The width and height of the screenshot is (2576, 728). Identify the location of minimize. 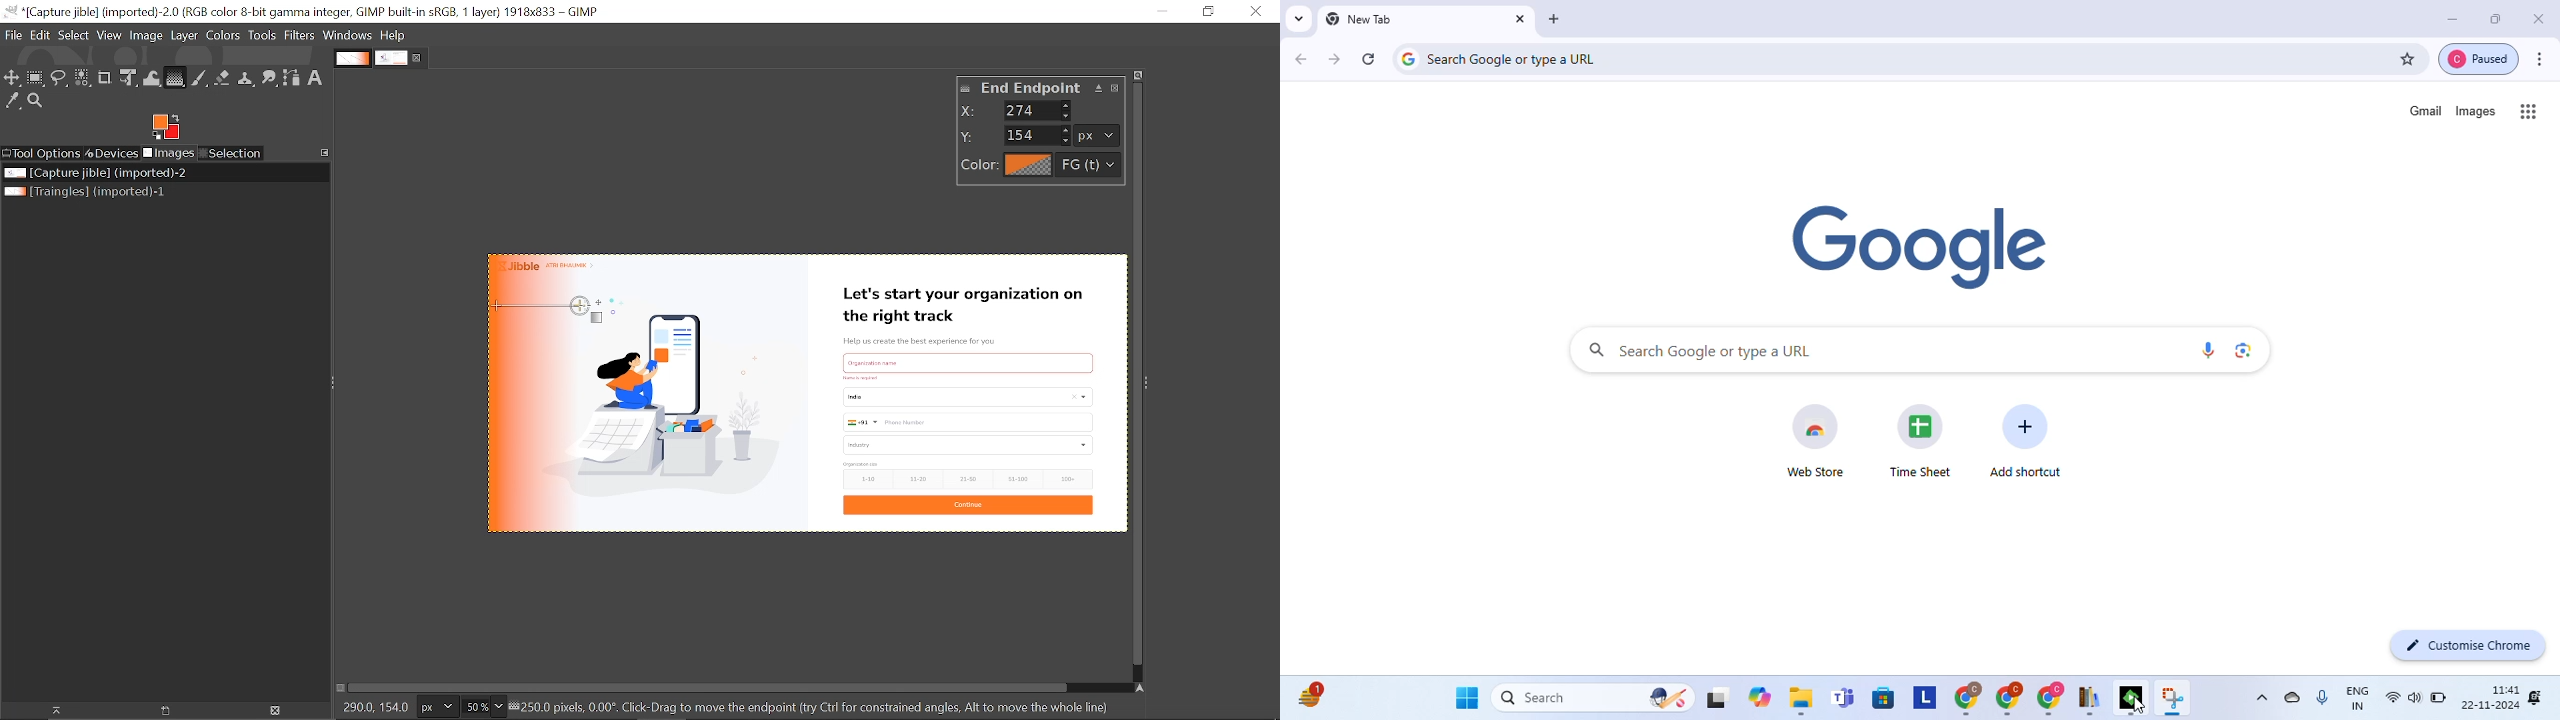
(2447, 18).